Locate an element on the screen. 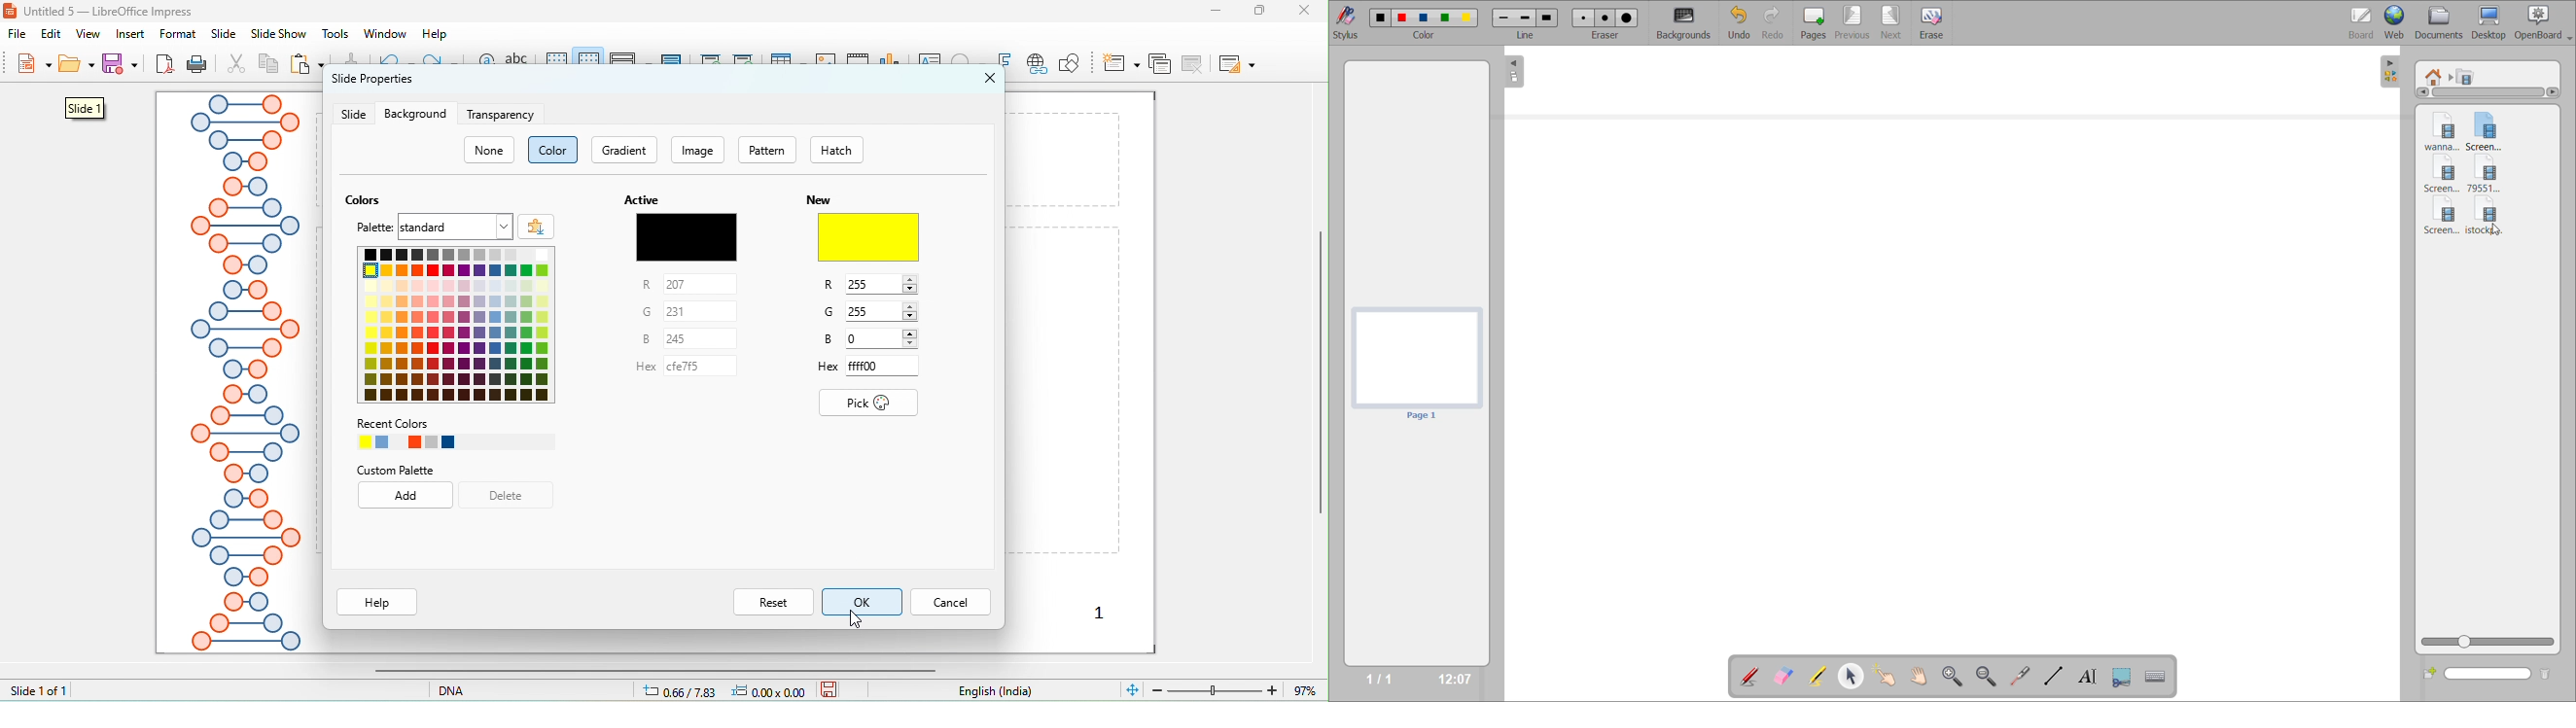 The image size is (2576, 728). chart is located at coordinates (893, 64).